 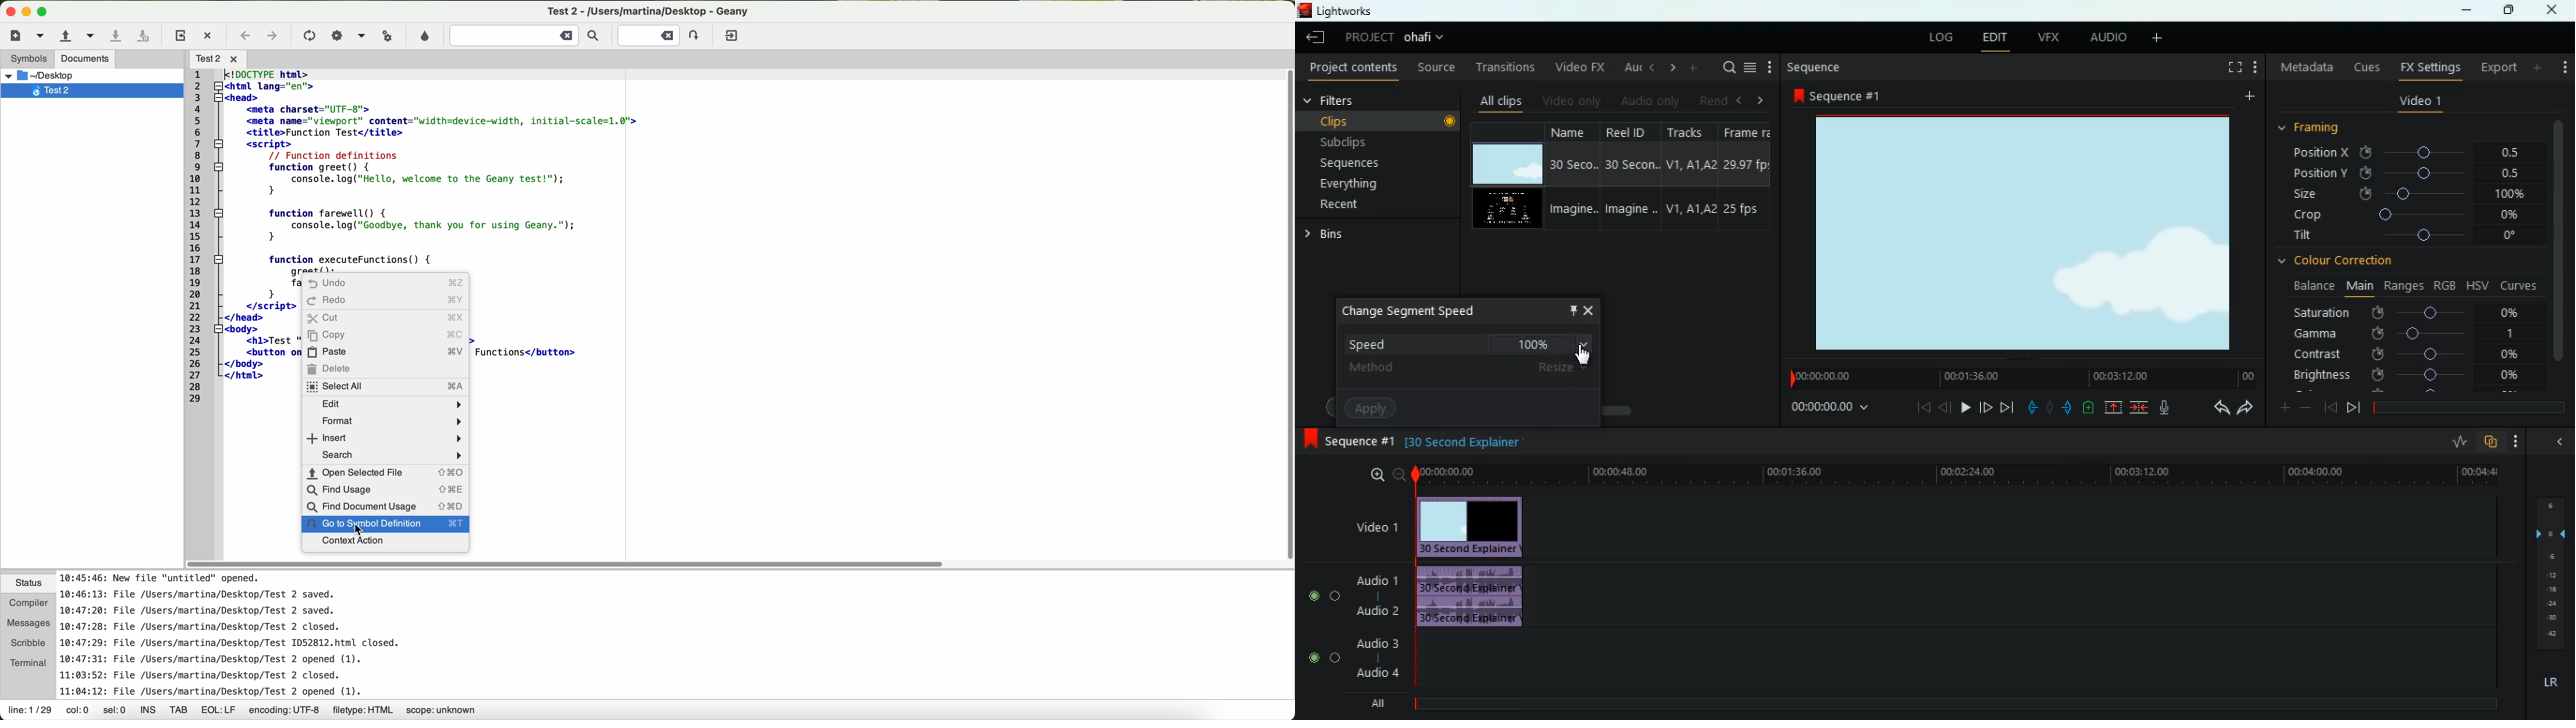 What do you see at coordinates (2465, 405) in the screenshot?
I see `timeline` at bounding box center [2465, 405].